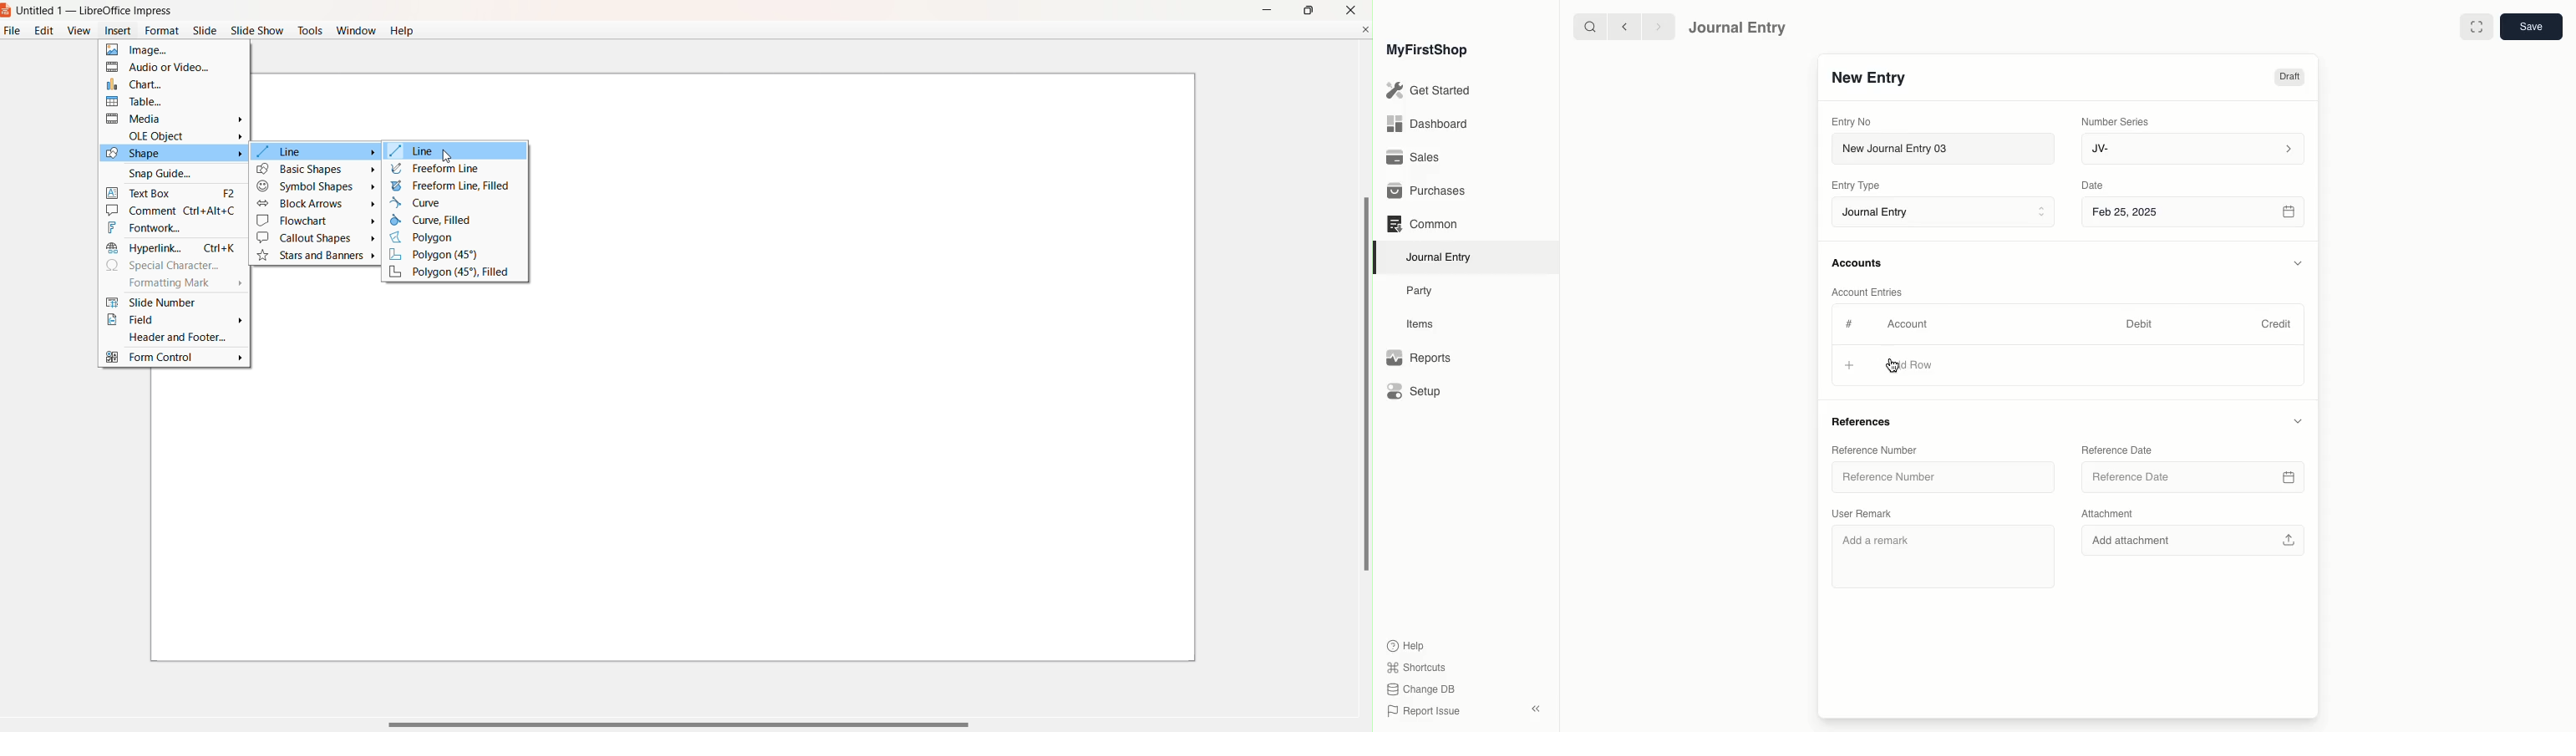 The height and width of the screenshot is (756, 2576). Describe the element at coordinates (2275, 323) in the screenshot. I see `Credit` at that location.